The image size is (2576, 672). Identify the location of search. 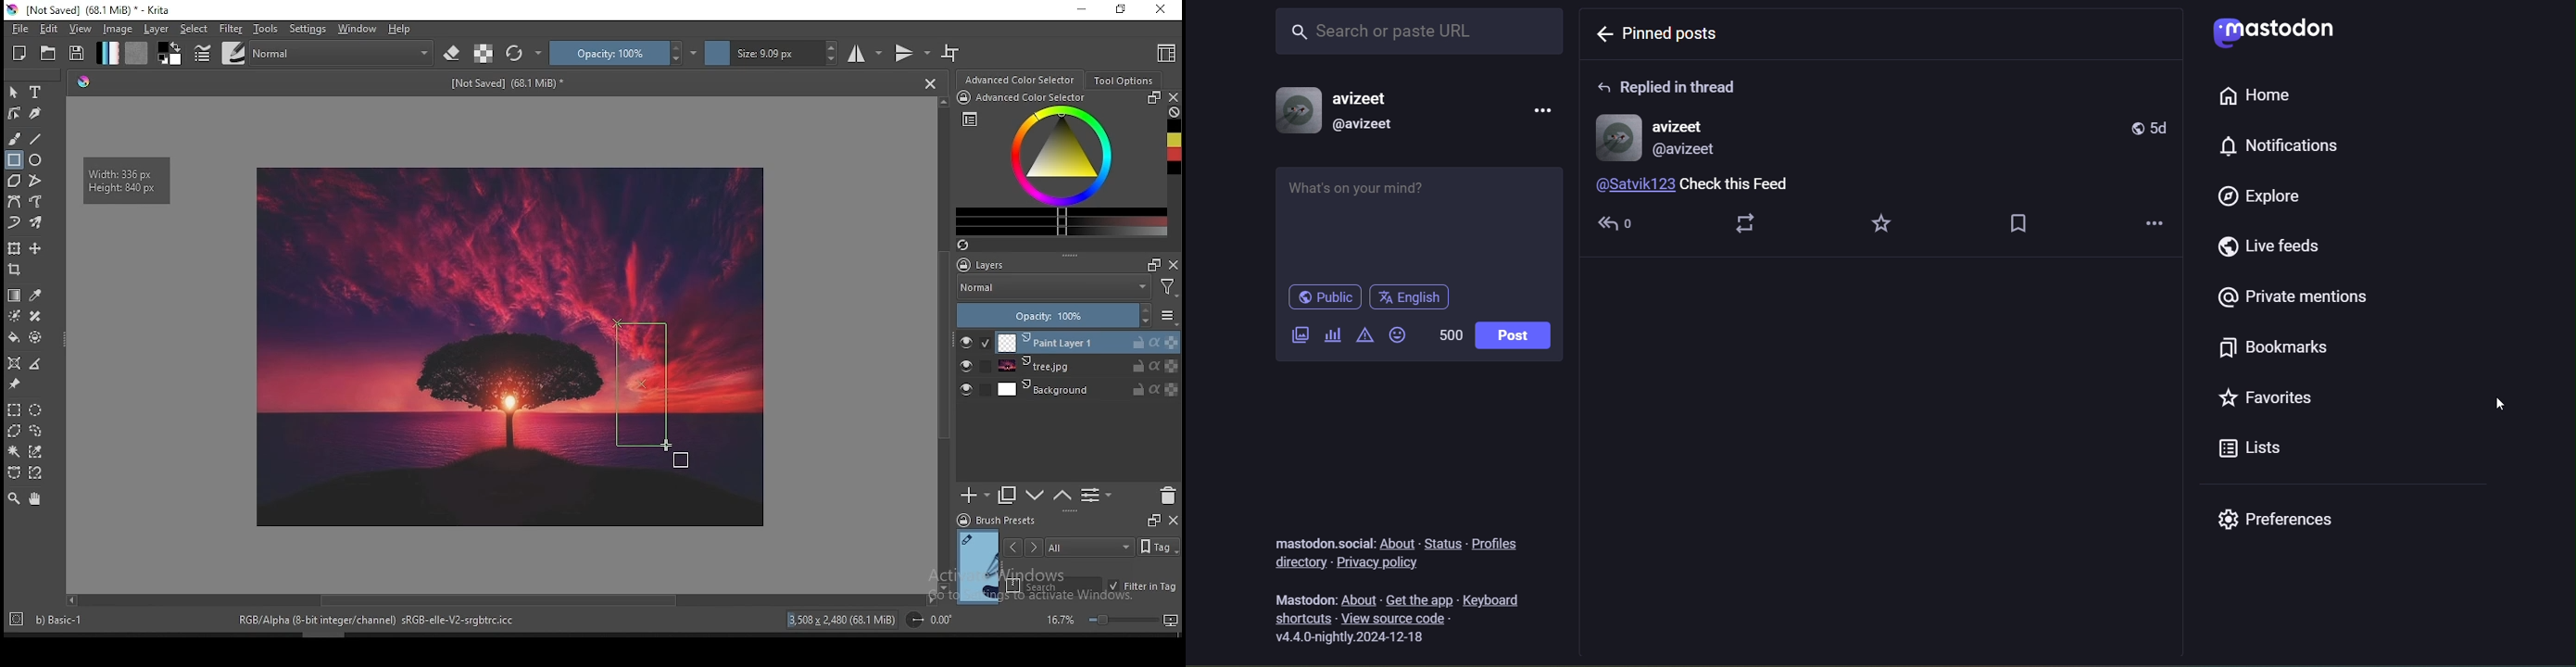
(1414, 34).